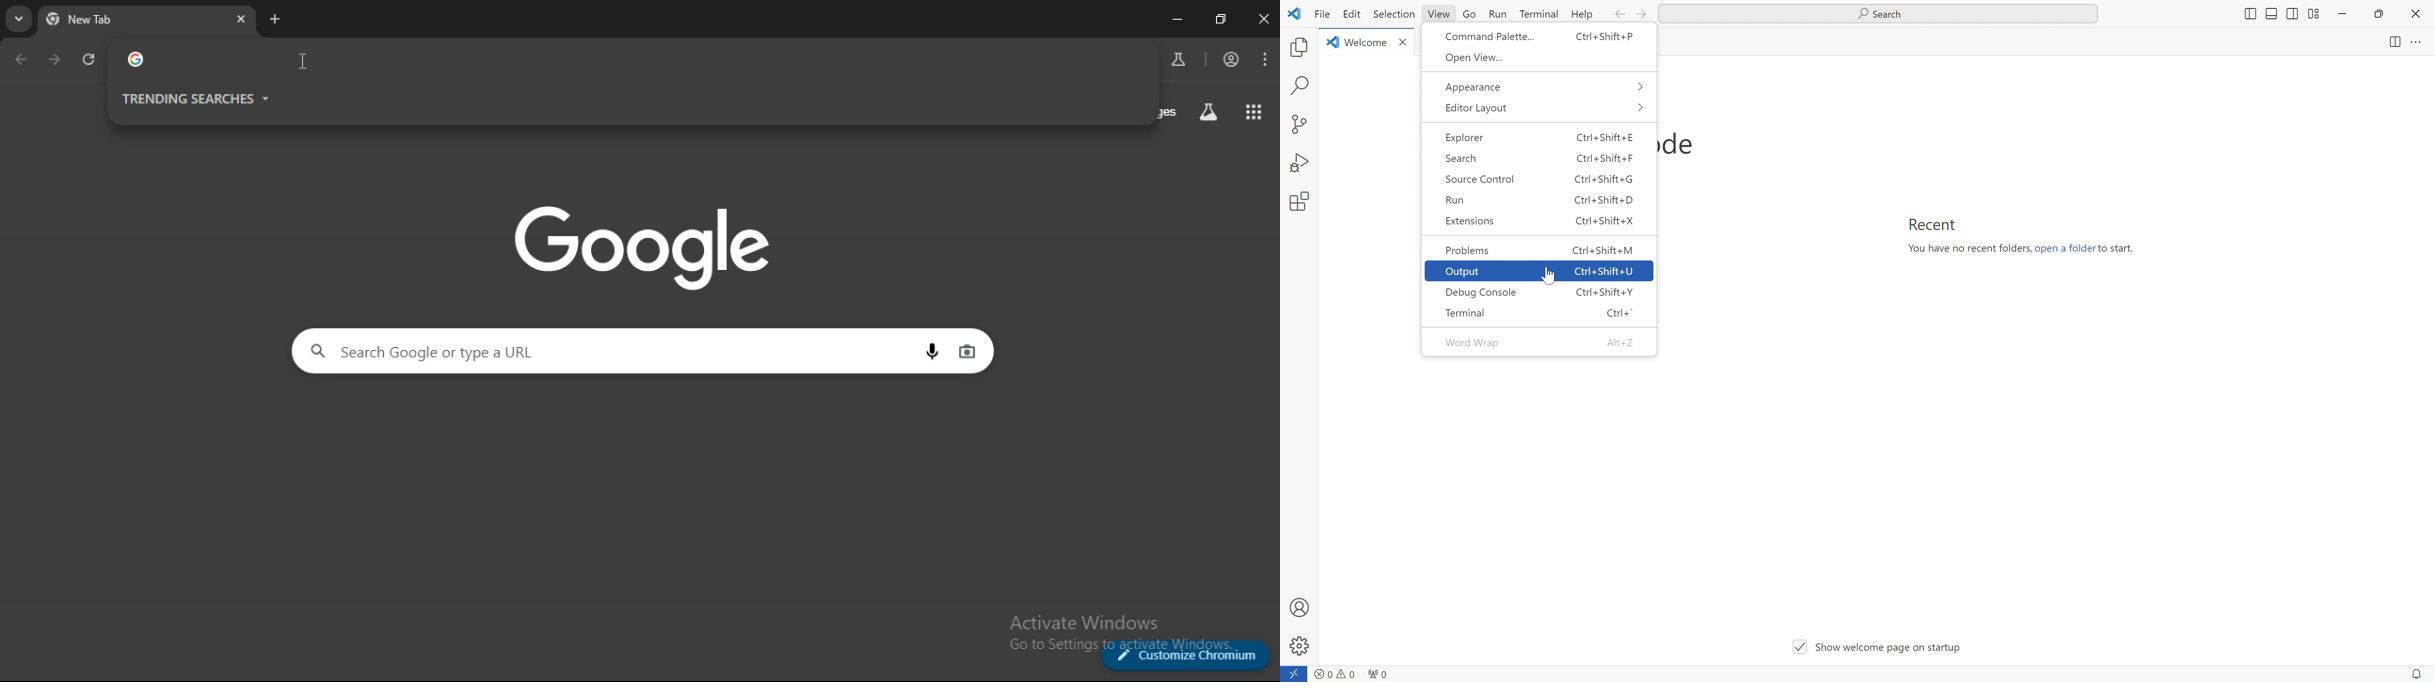  What do you see at coordinates (20, 19) in the screenshot?
I see `search tabs` at bounding box center [20, 19].